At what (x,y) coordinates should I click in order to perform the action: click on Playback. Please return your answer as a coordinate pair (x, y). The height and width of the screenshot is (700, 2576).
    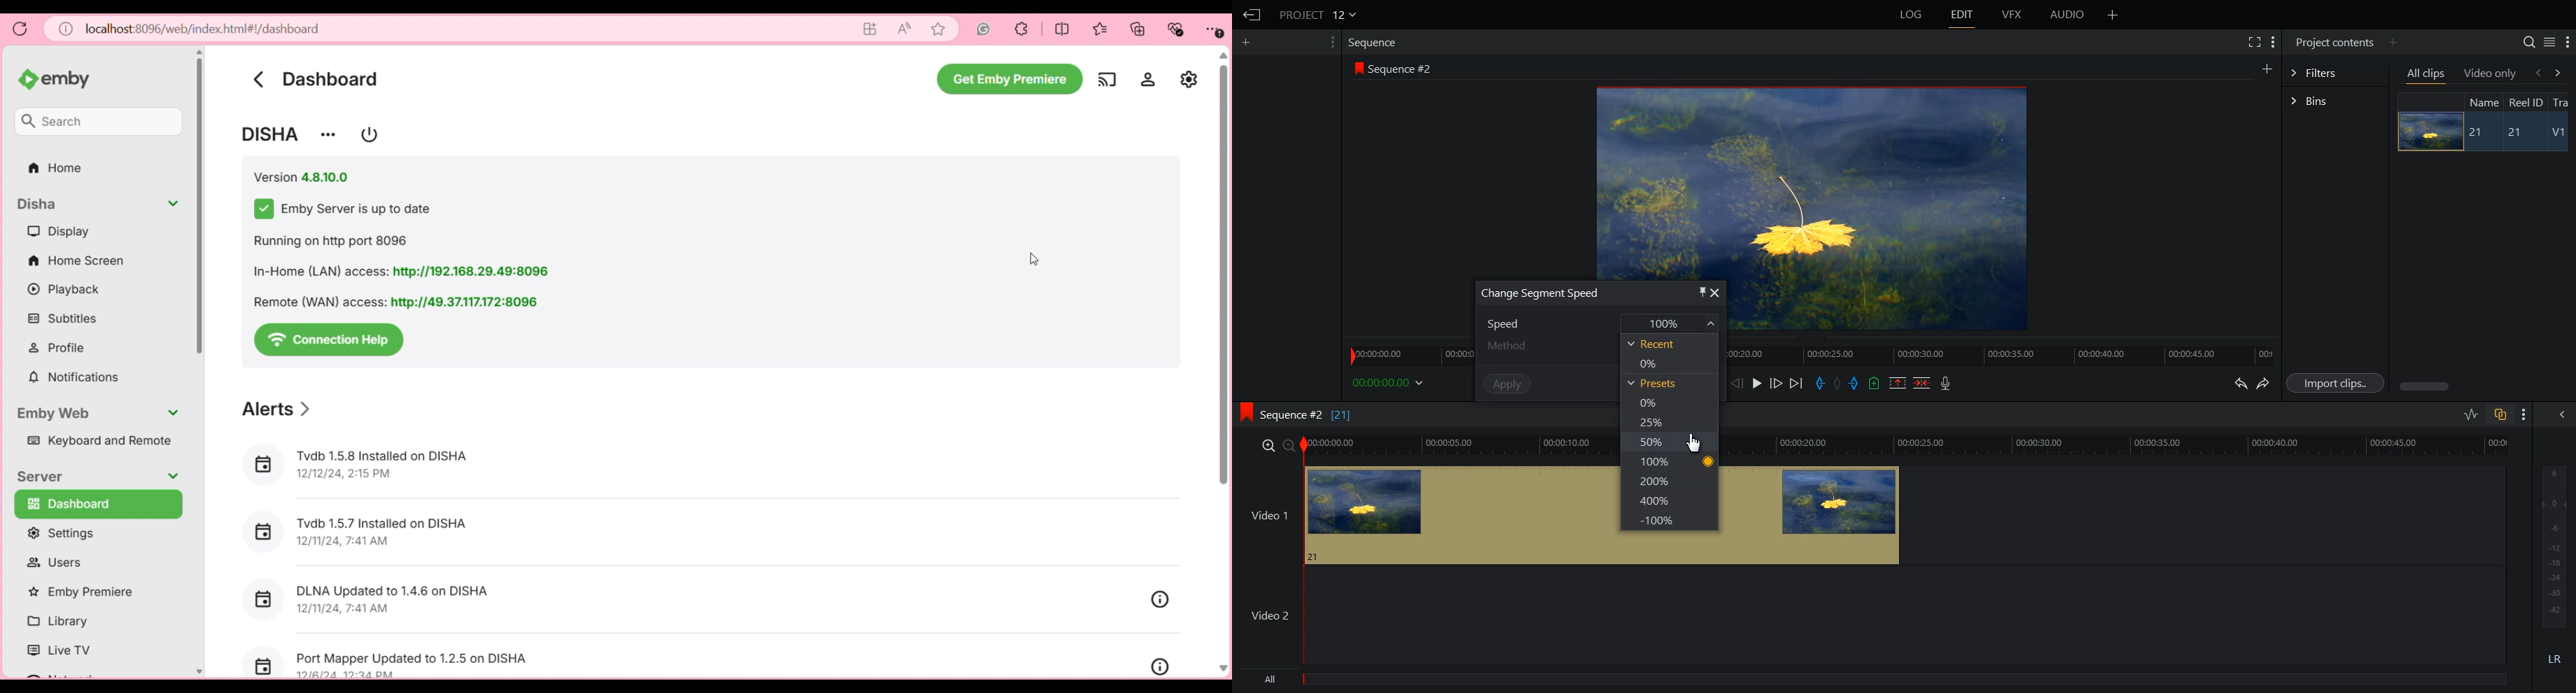
    Looking at the image, I should click on (94, 289).